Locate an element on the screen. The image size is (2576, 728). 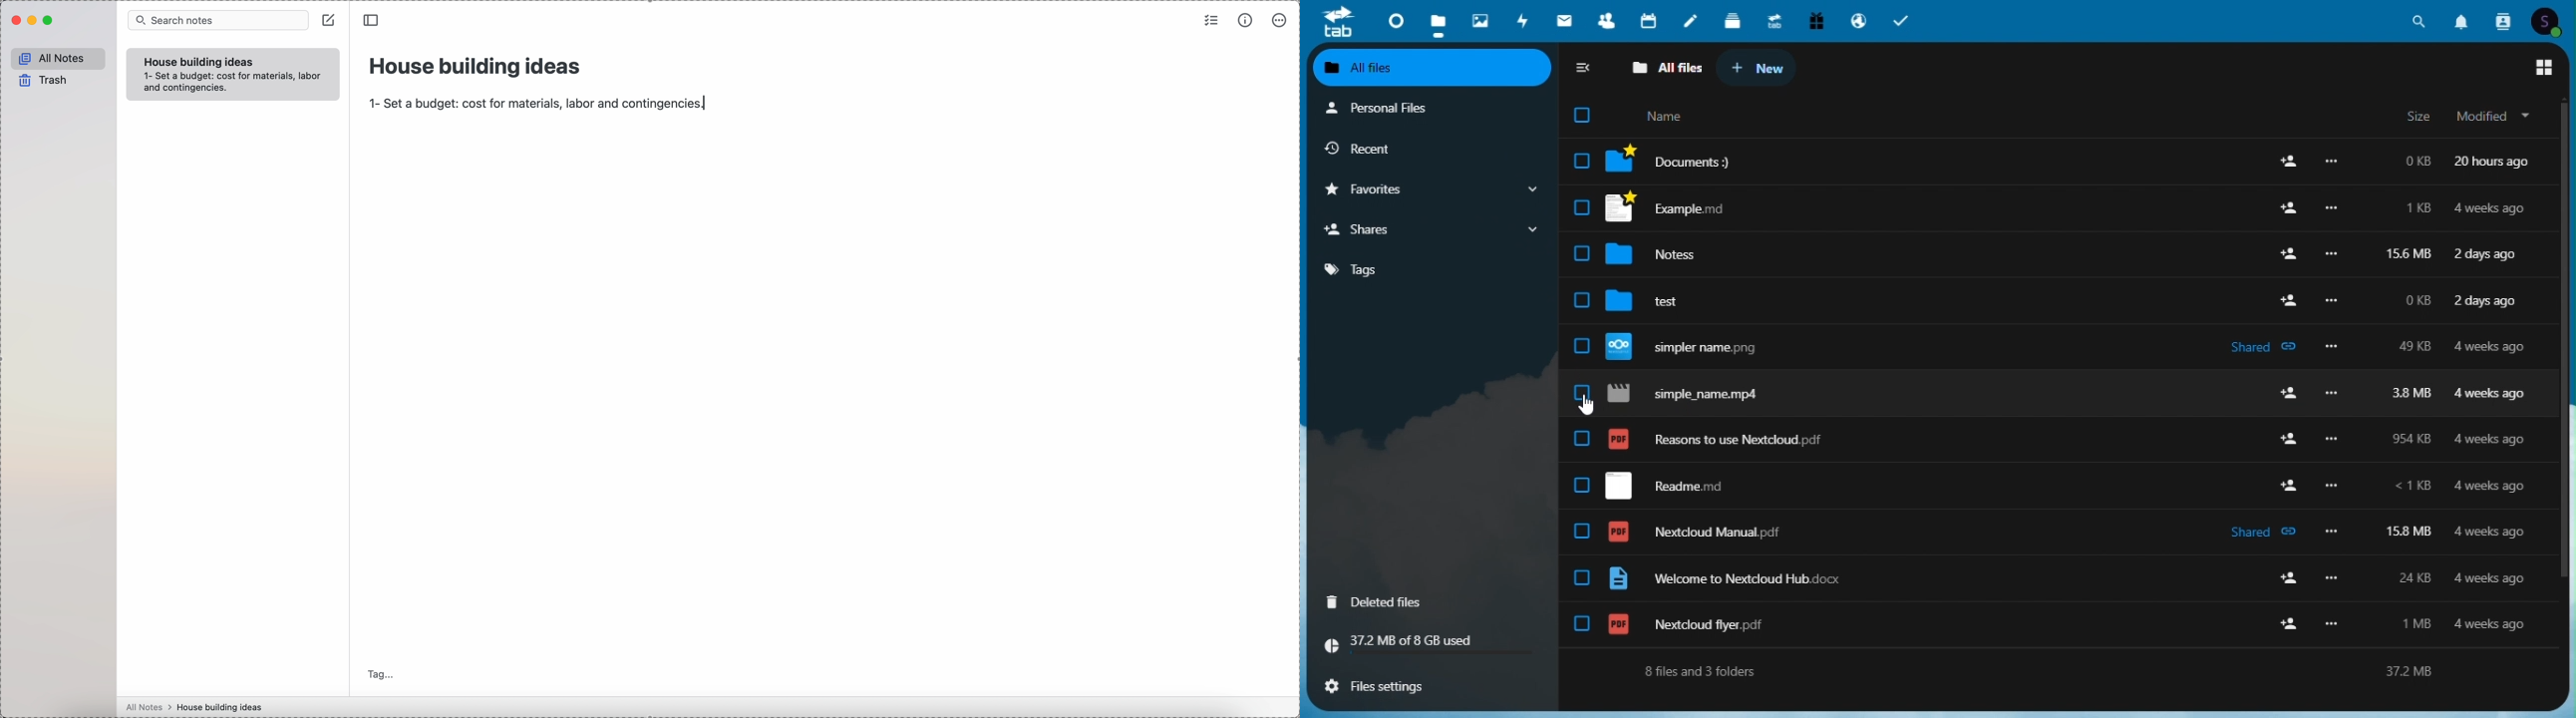
Notes is located at coordinates (2053, 250).